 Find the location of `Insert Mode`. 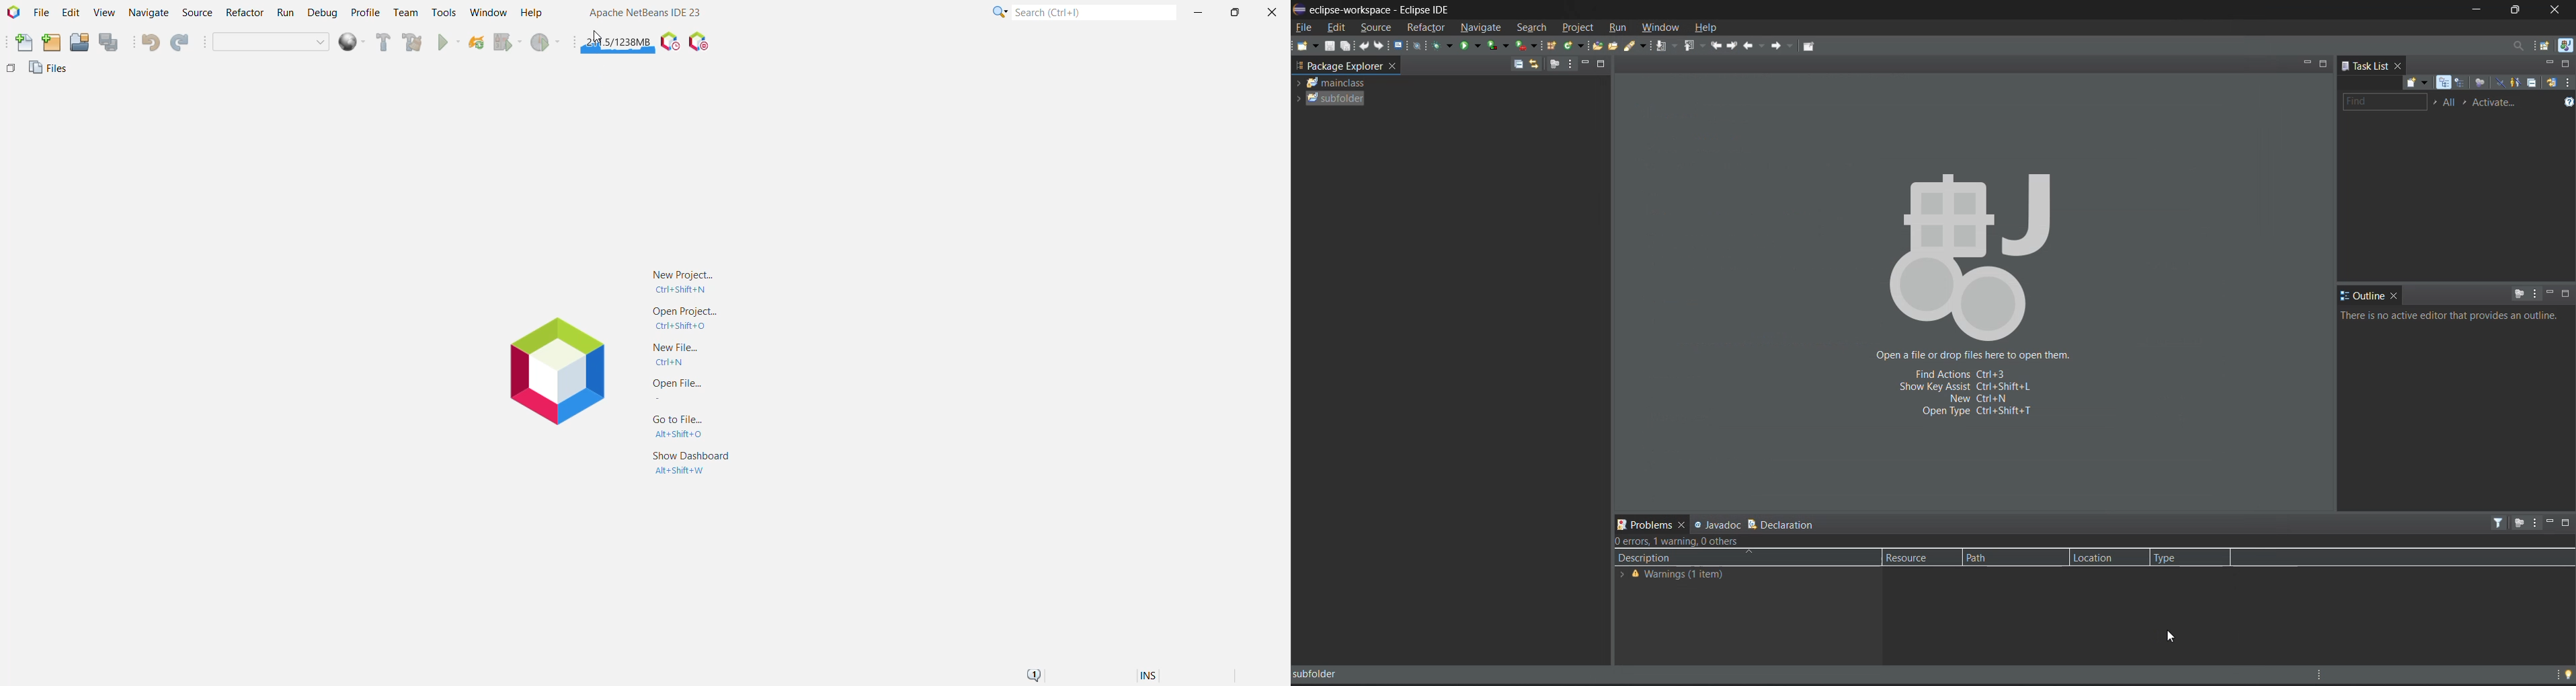

Insert Mode is located at coordinates (1150, 677).